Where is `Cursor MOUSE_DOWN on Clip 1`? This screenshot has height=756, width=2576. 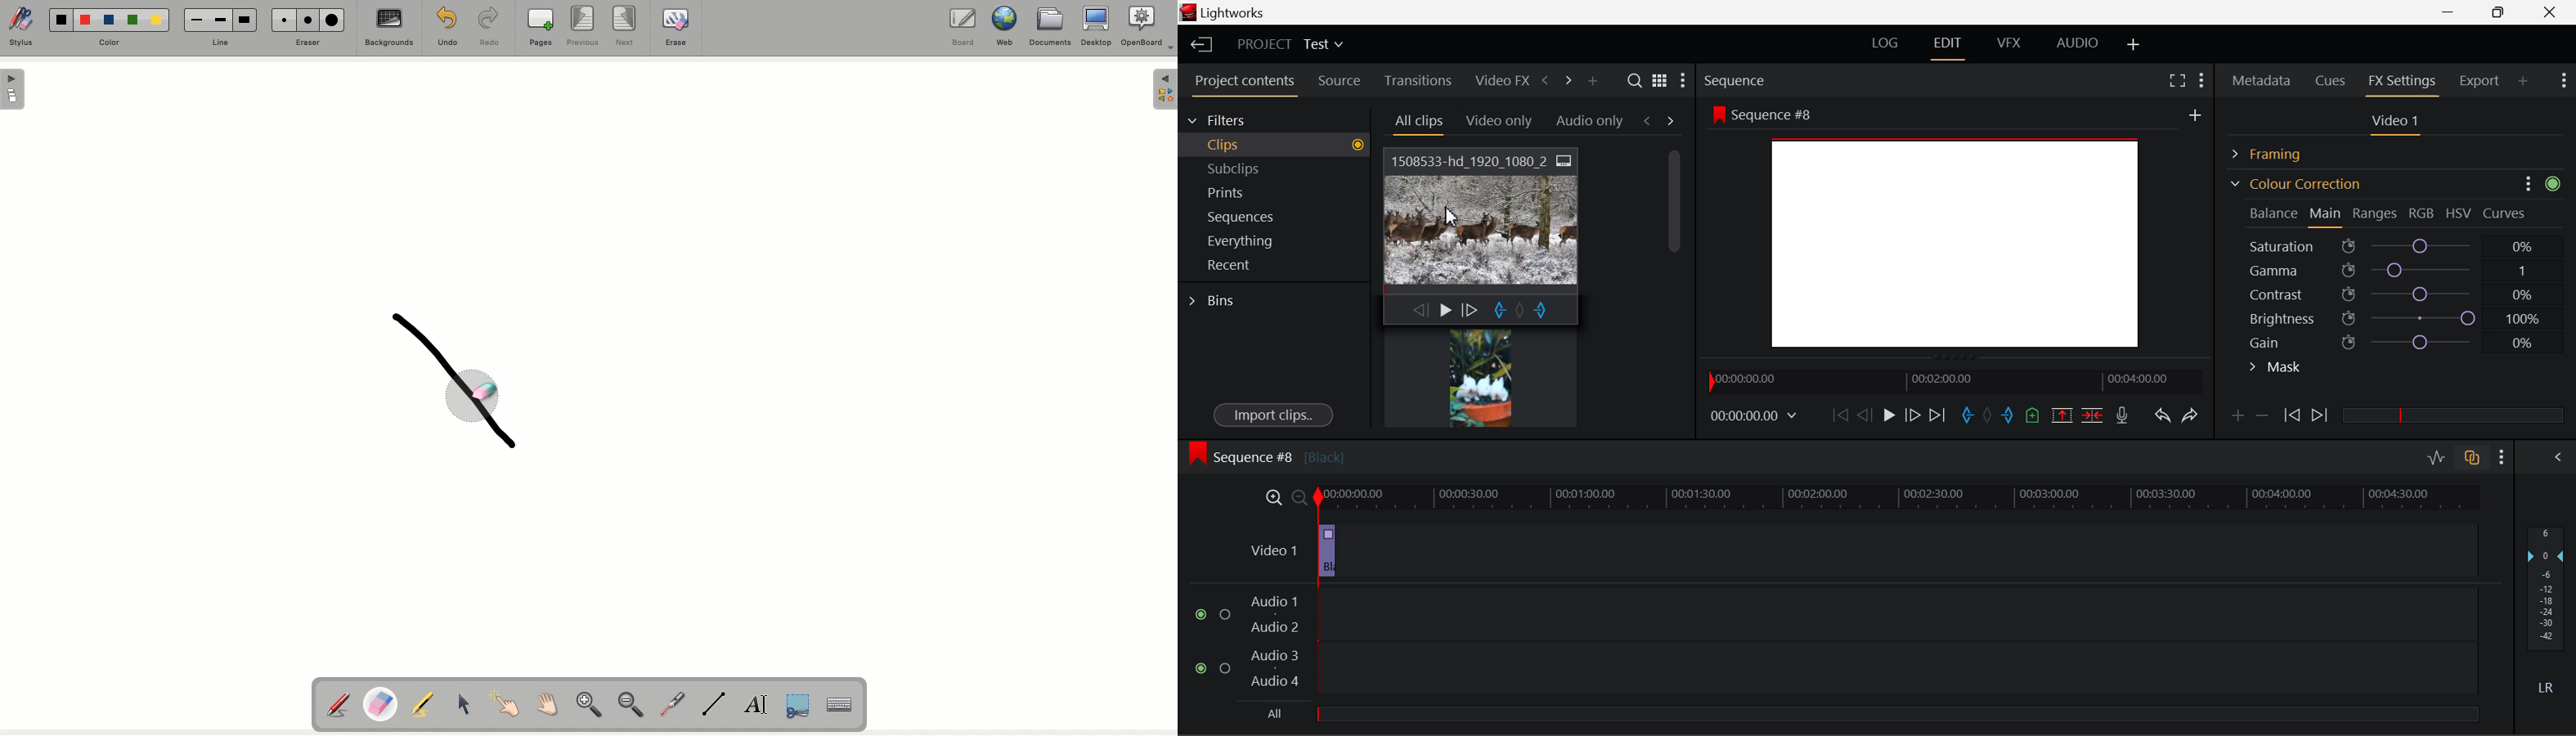 Cursor MOUSE_DOWN on Clip 1 is located at coordinates (1482, 235).